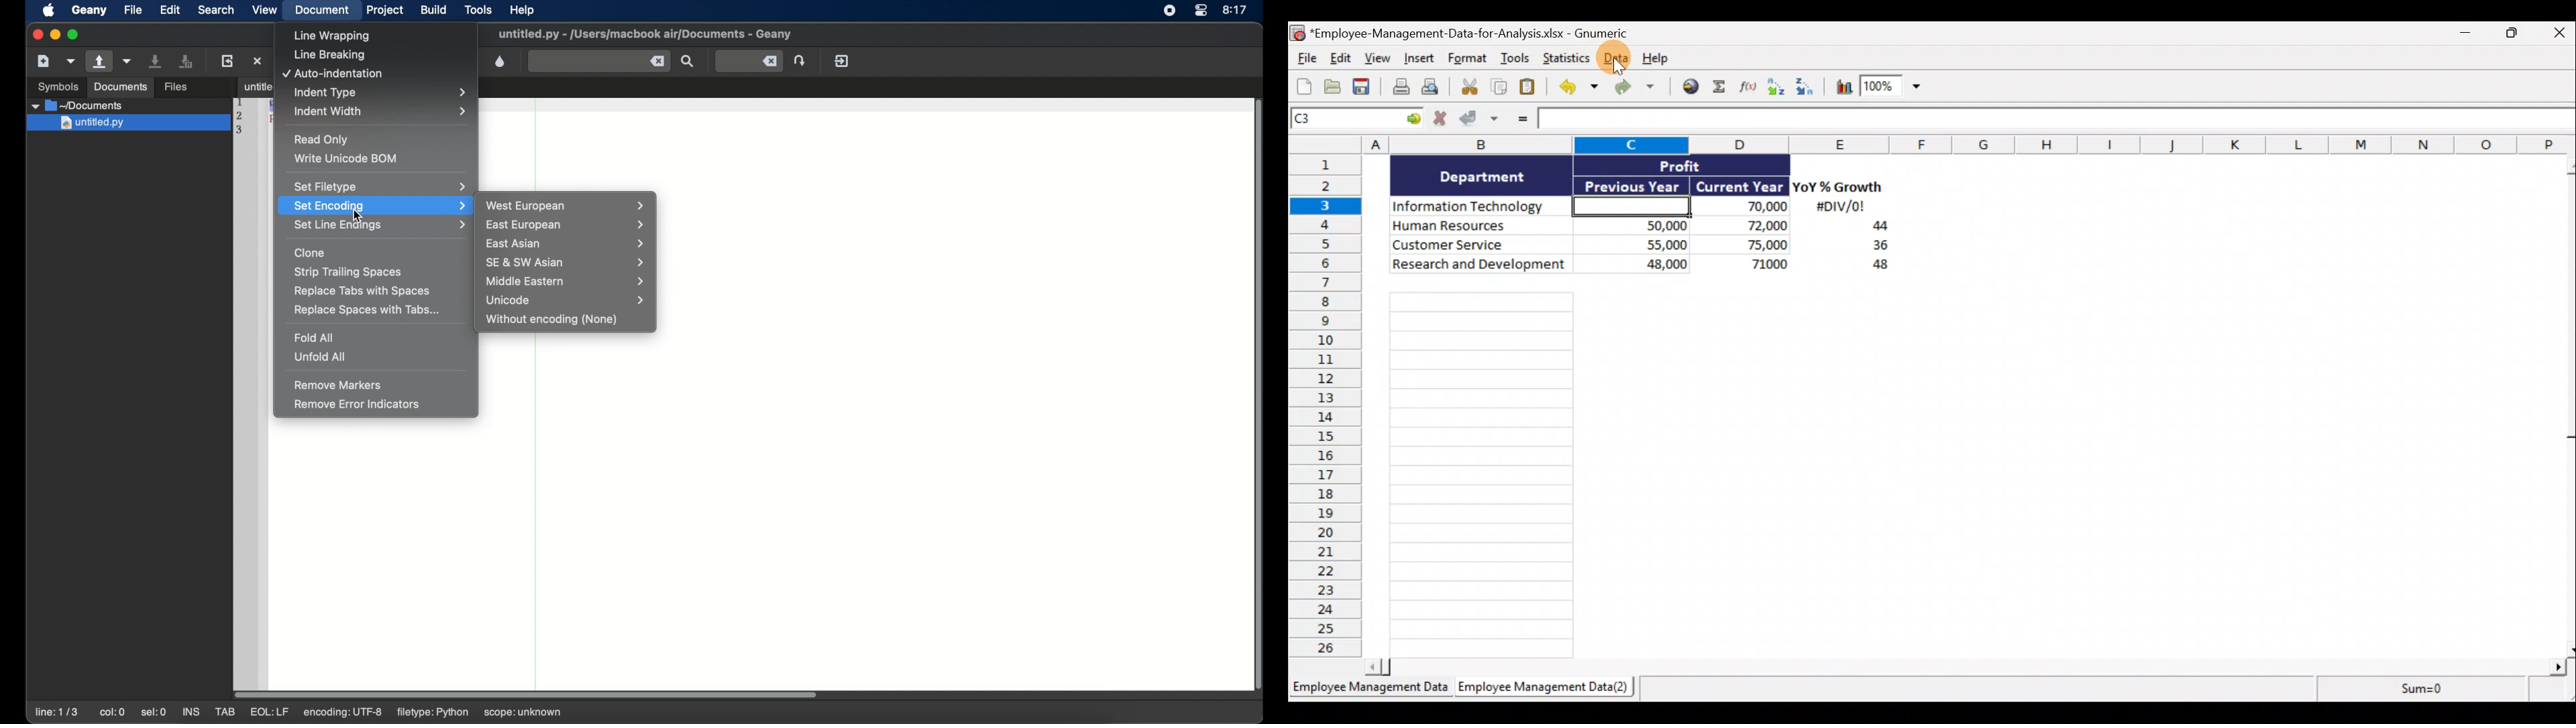 The height and width of the screenshot is (728, 2576). Describe the element at coordinates (1750, 265) in the screenshot. I see `71,000` at that location.